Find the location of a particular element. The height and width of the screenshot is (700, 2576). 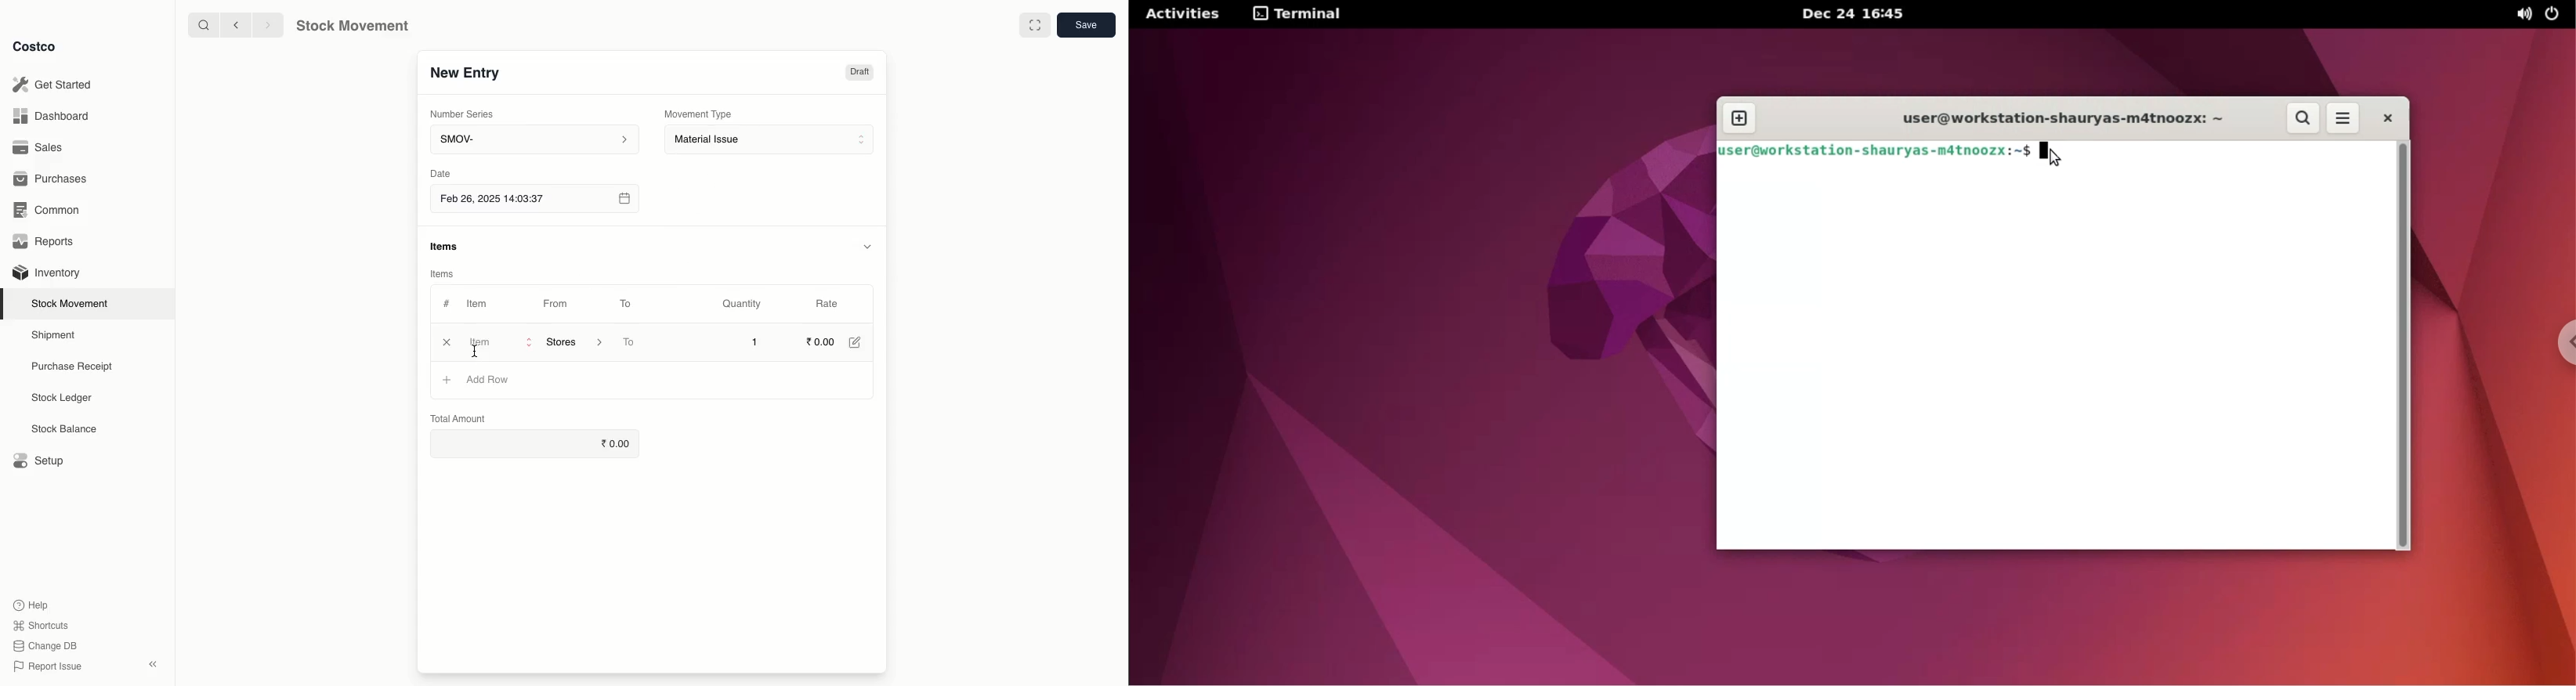

From is located at coordinates (561, 306).